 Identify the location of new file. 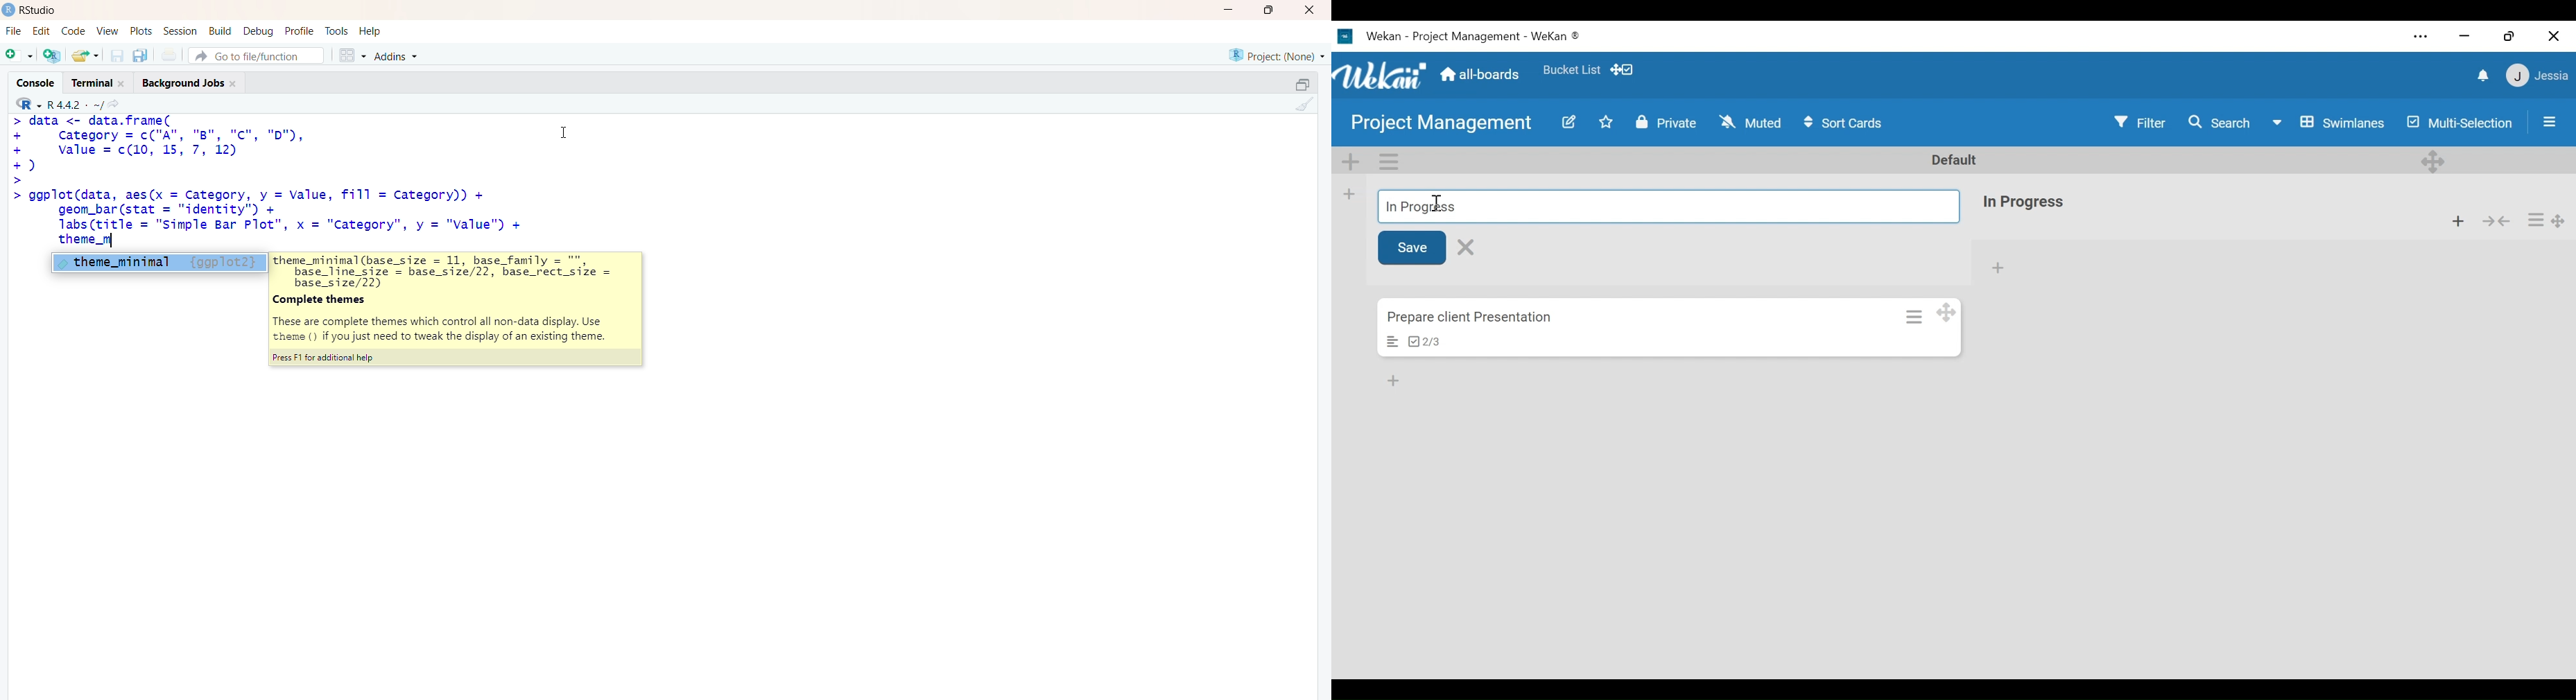
(19, 53).